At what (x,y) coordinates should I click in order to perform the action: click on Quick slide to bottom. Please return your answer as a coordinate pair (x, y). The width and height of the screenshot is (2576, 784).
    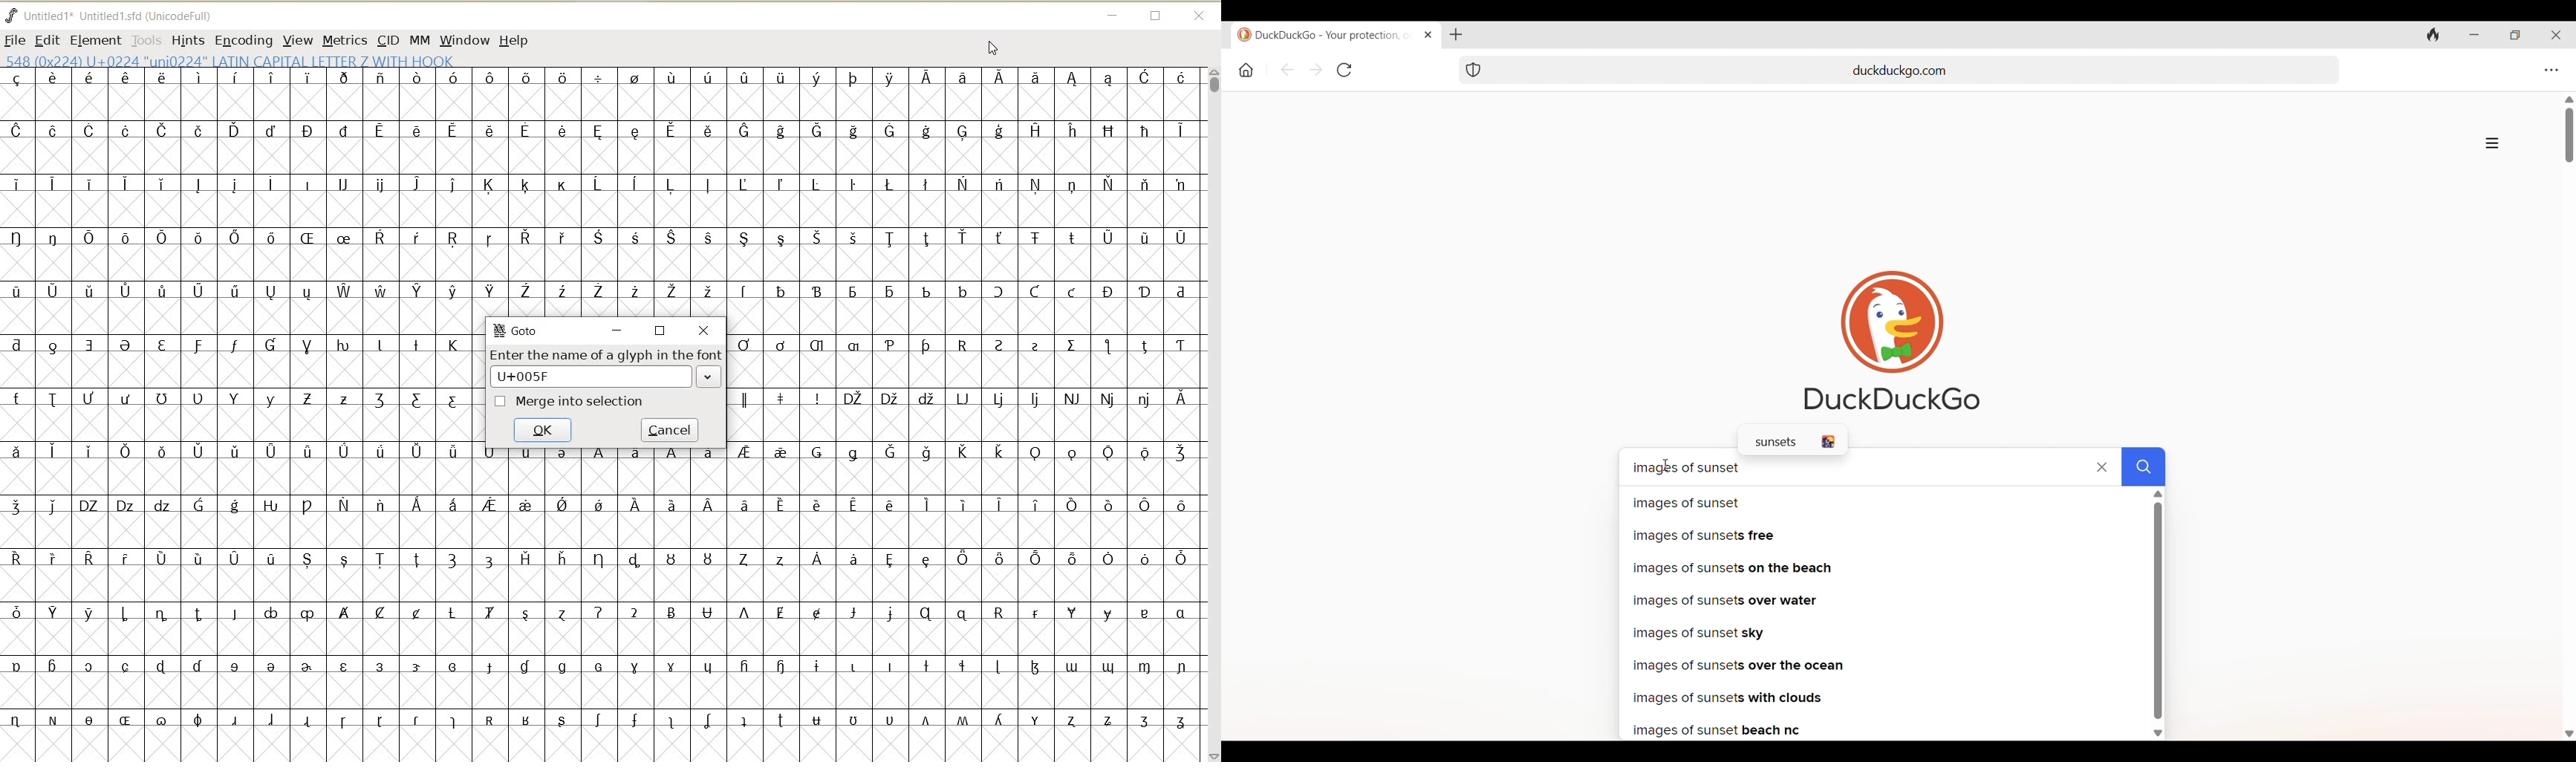
    Looking at the image, I should click on (2159, 734).